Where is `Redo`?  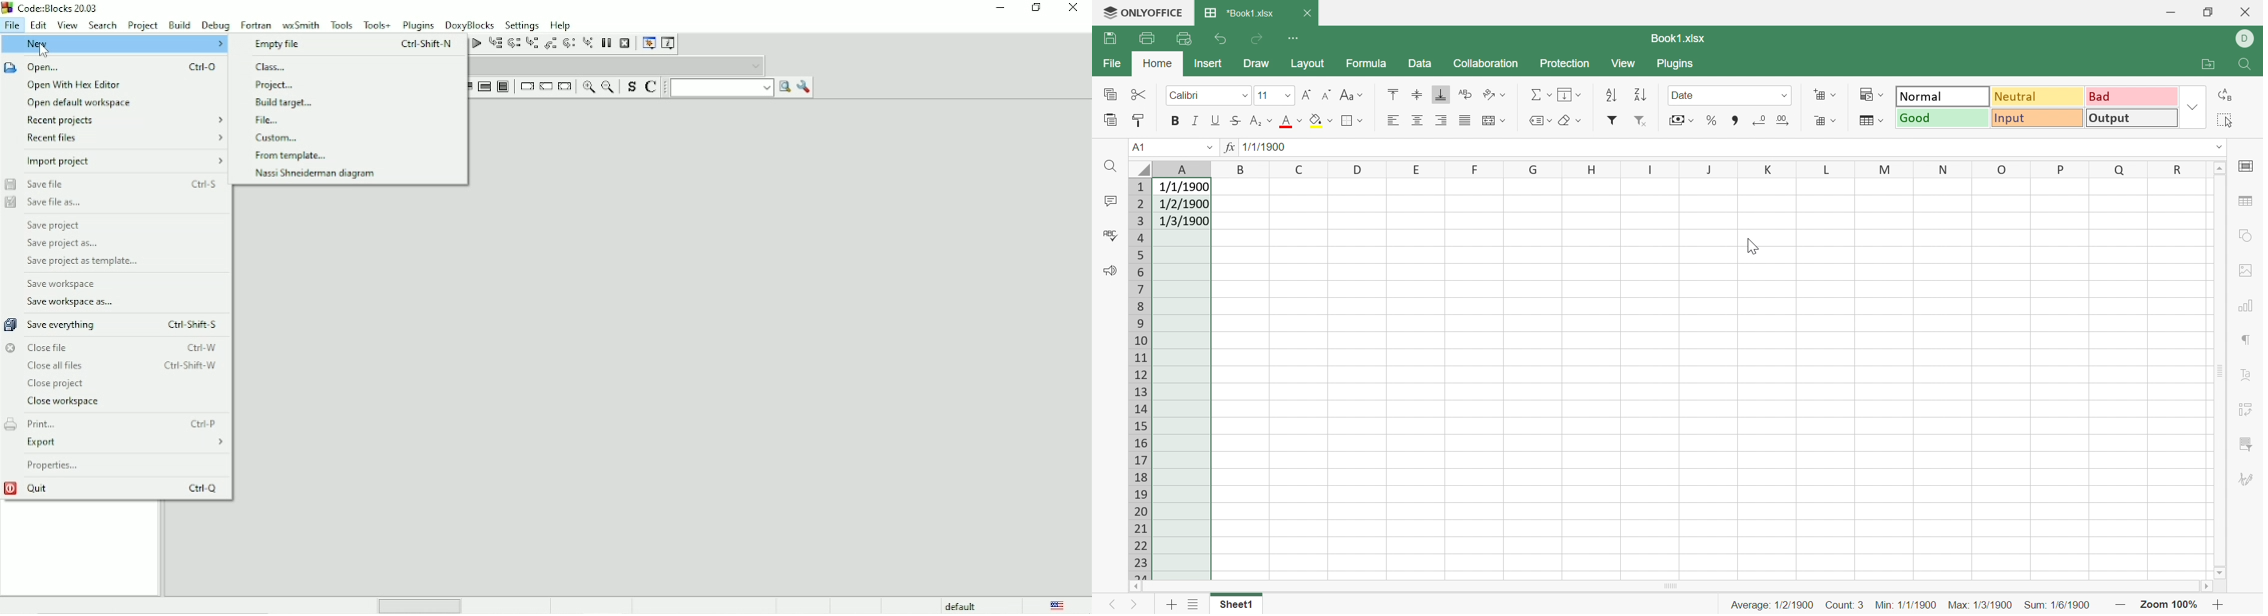
Redo is located at coordinates (1259, 37).